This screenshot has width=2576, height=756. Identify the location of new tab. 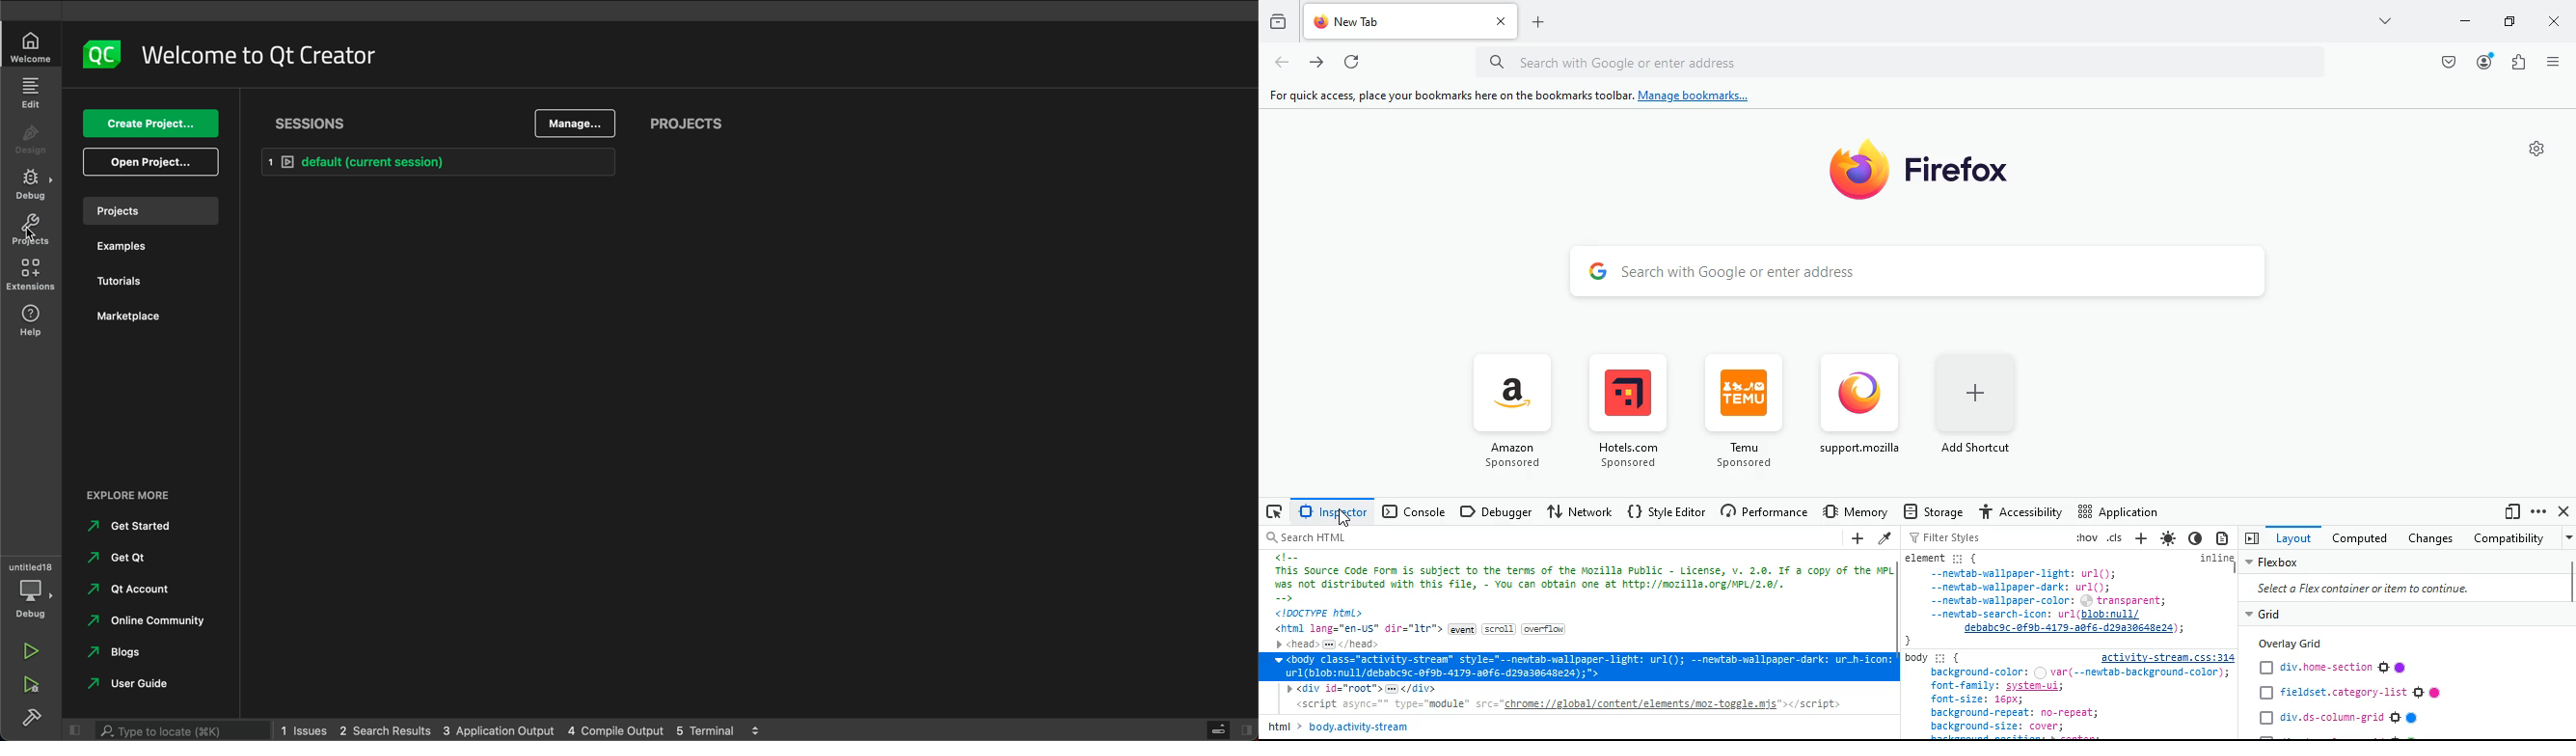
(1393, 21).